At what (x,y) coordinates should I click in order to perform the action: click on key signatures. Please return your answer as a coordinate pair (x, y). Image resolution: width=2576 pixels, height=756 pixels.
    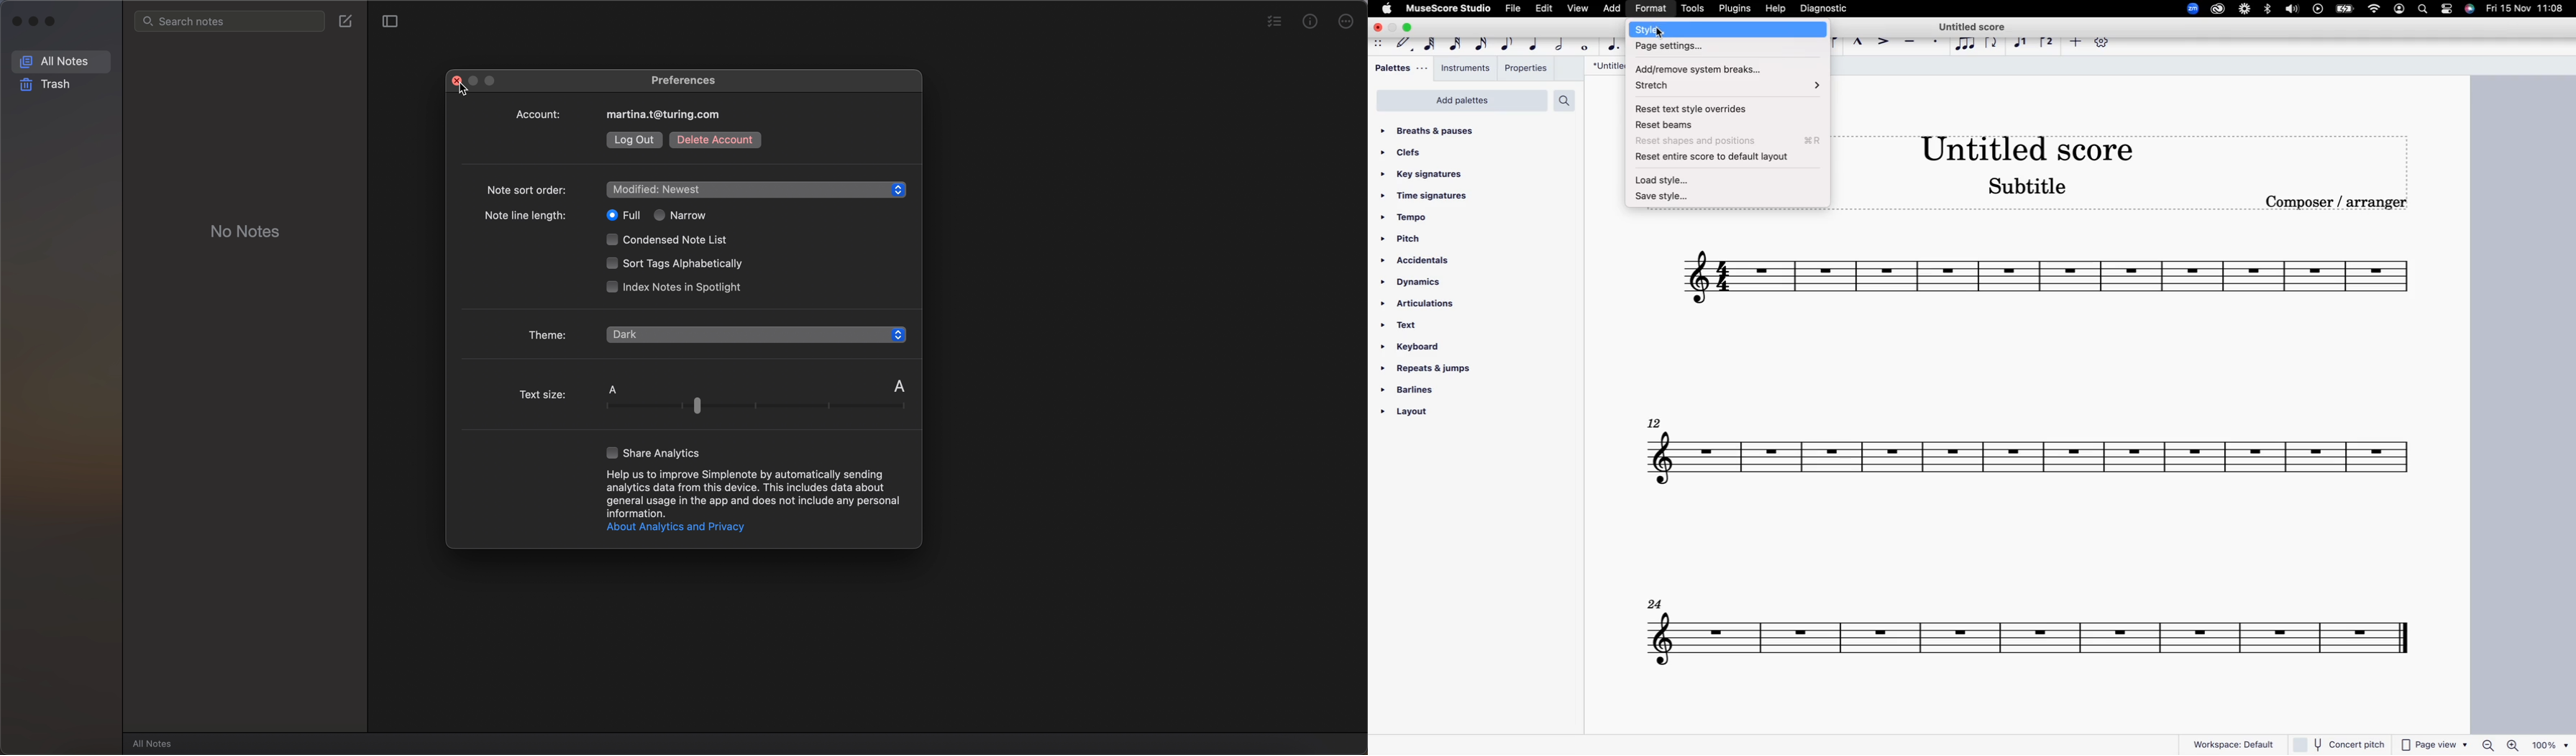
    Looking at the image, I should click on (1428, 174).